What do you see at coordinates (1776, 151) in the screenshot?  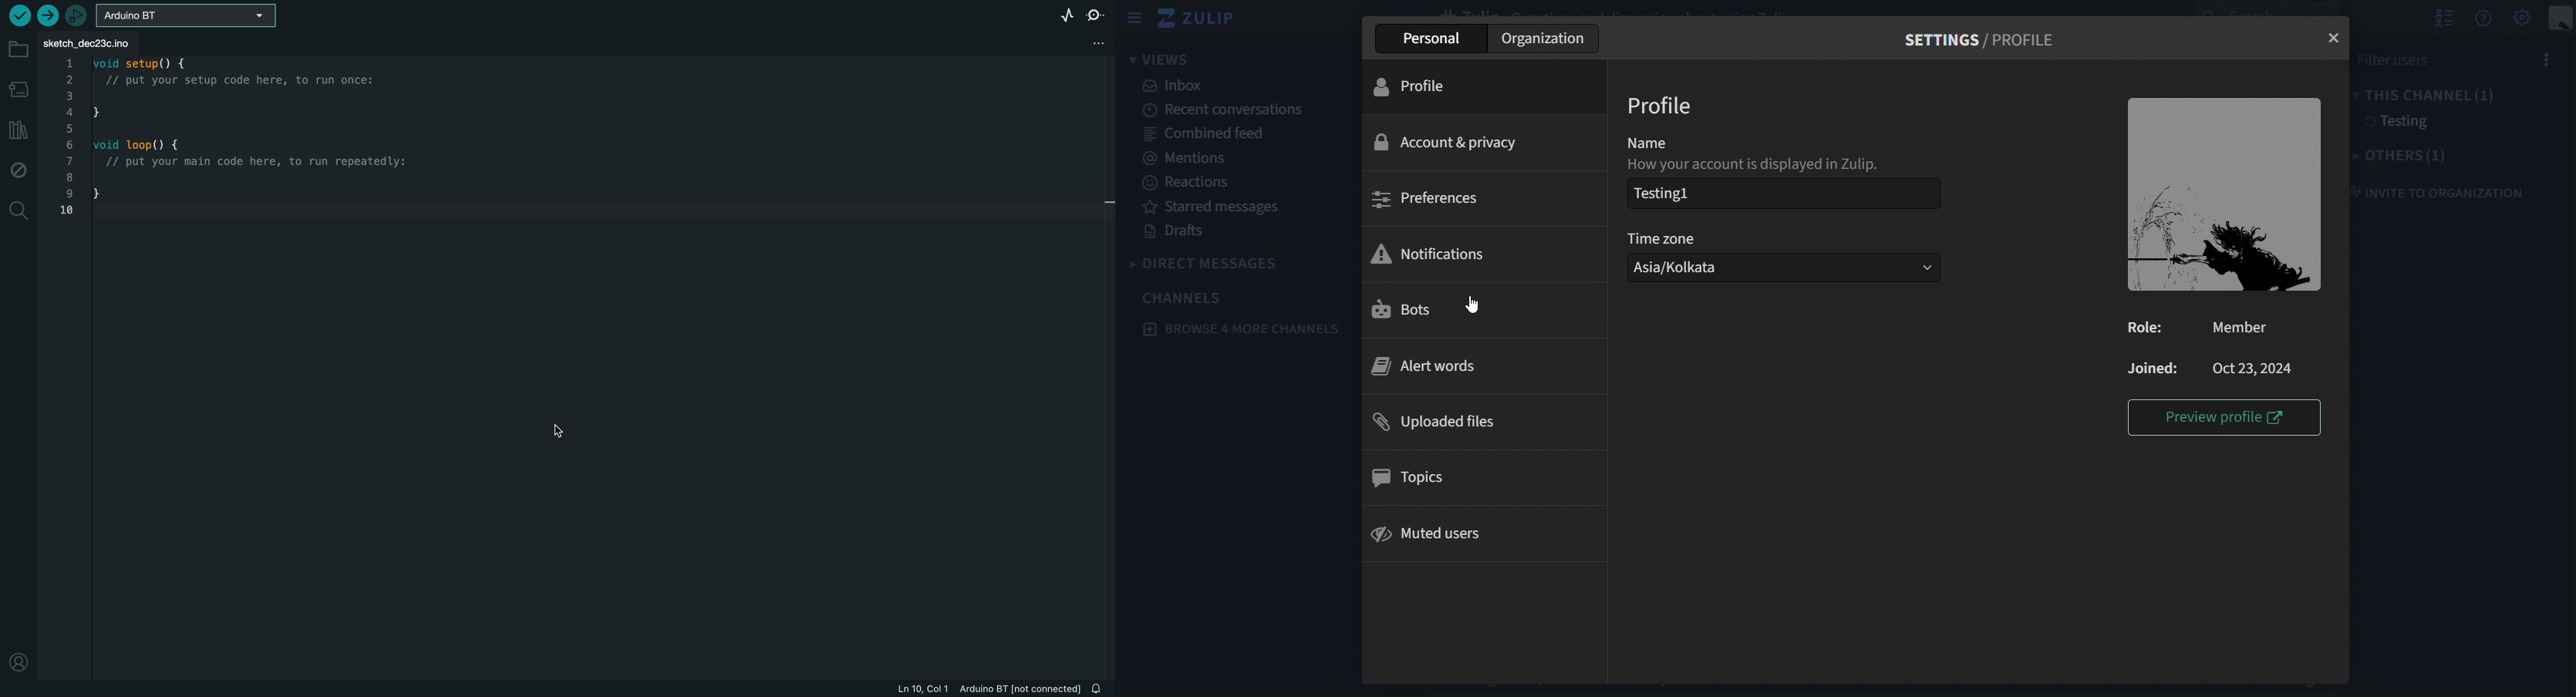 I see `name` at bounding box center [1776, 151].